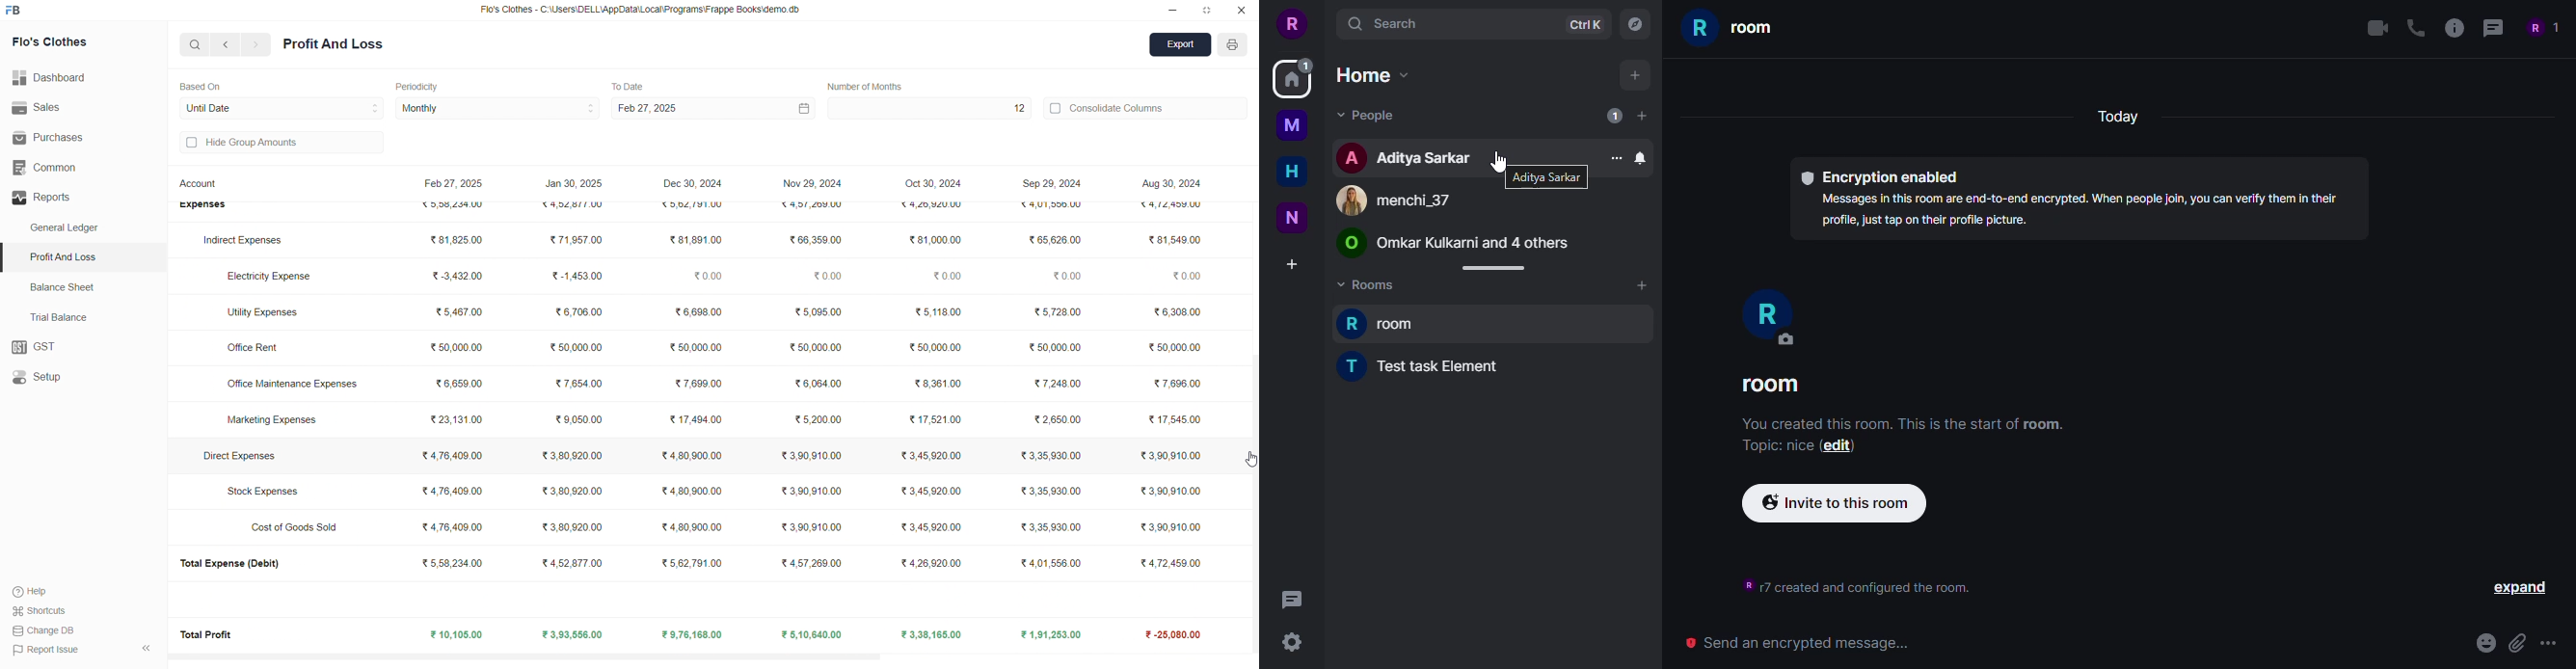 Image resolution: width=2576 pixels, height=672 pixels. Describe the element at coordinates (571, 635) in the screenshot. I see `₹3,93,566.00` at that location.